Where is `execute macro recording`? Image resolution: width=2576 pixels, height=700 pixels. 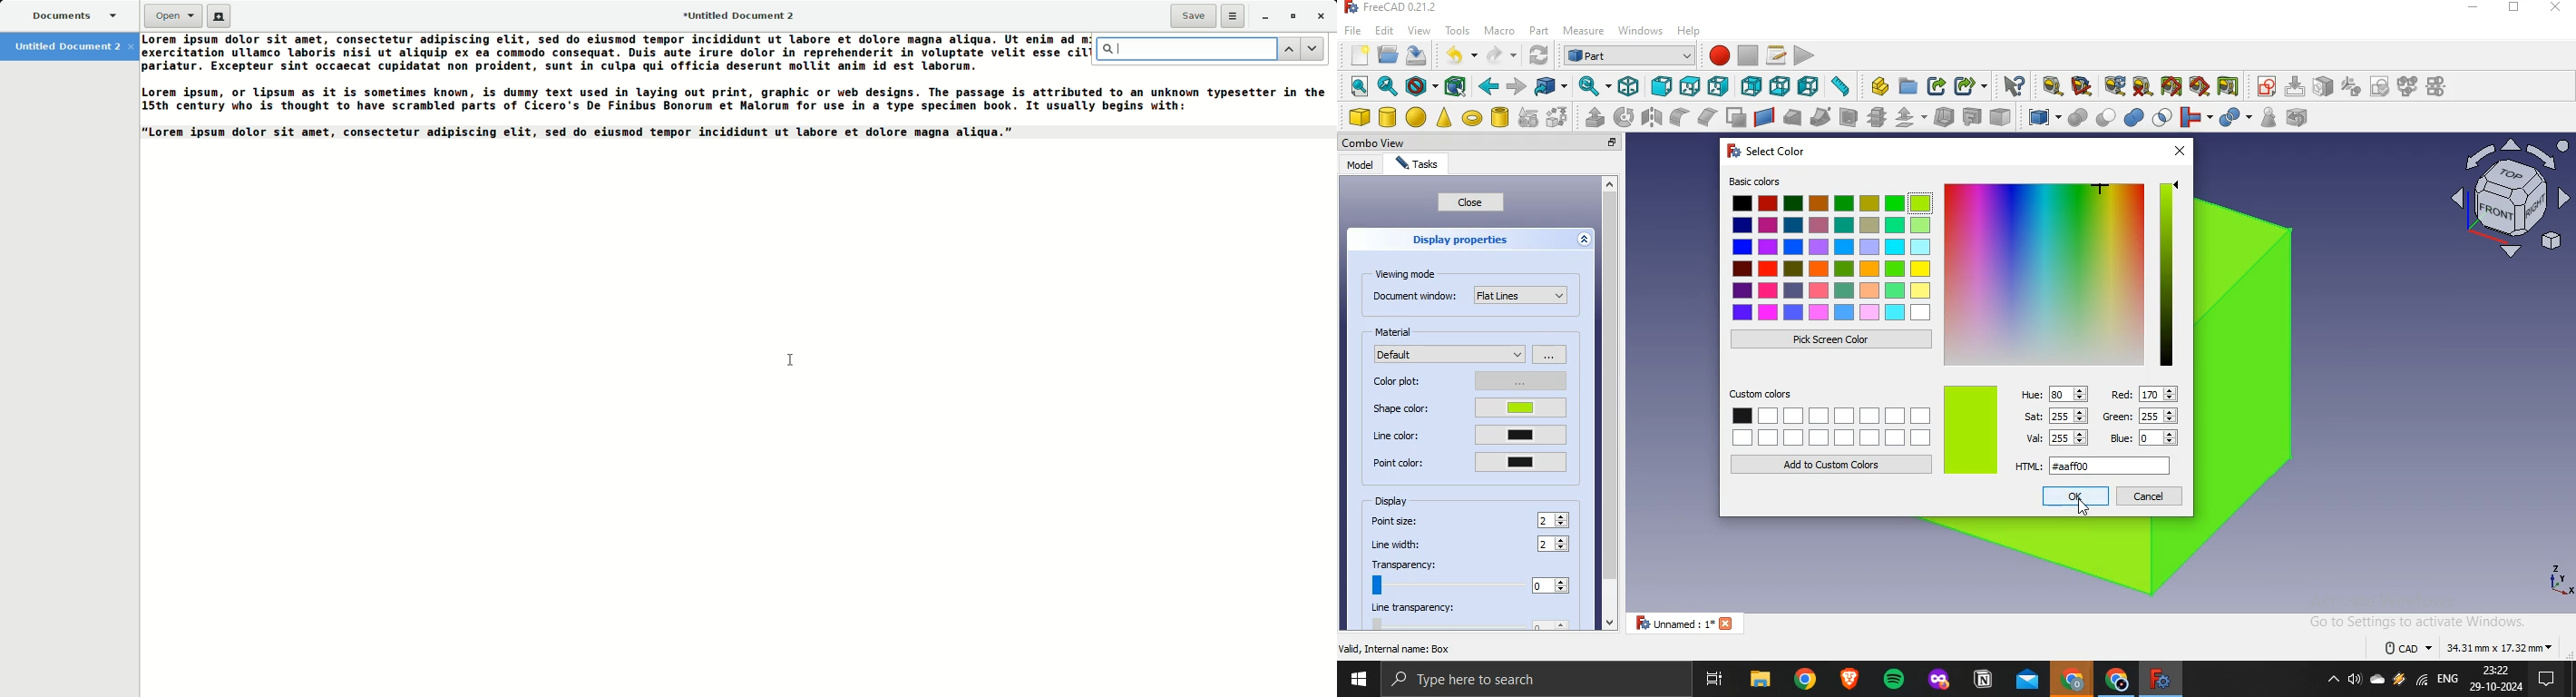
execute macro recording is located at coordinates (1805, 54).